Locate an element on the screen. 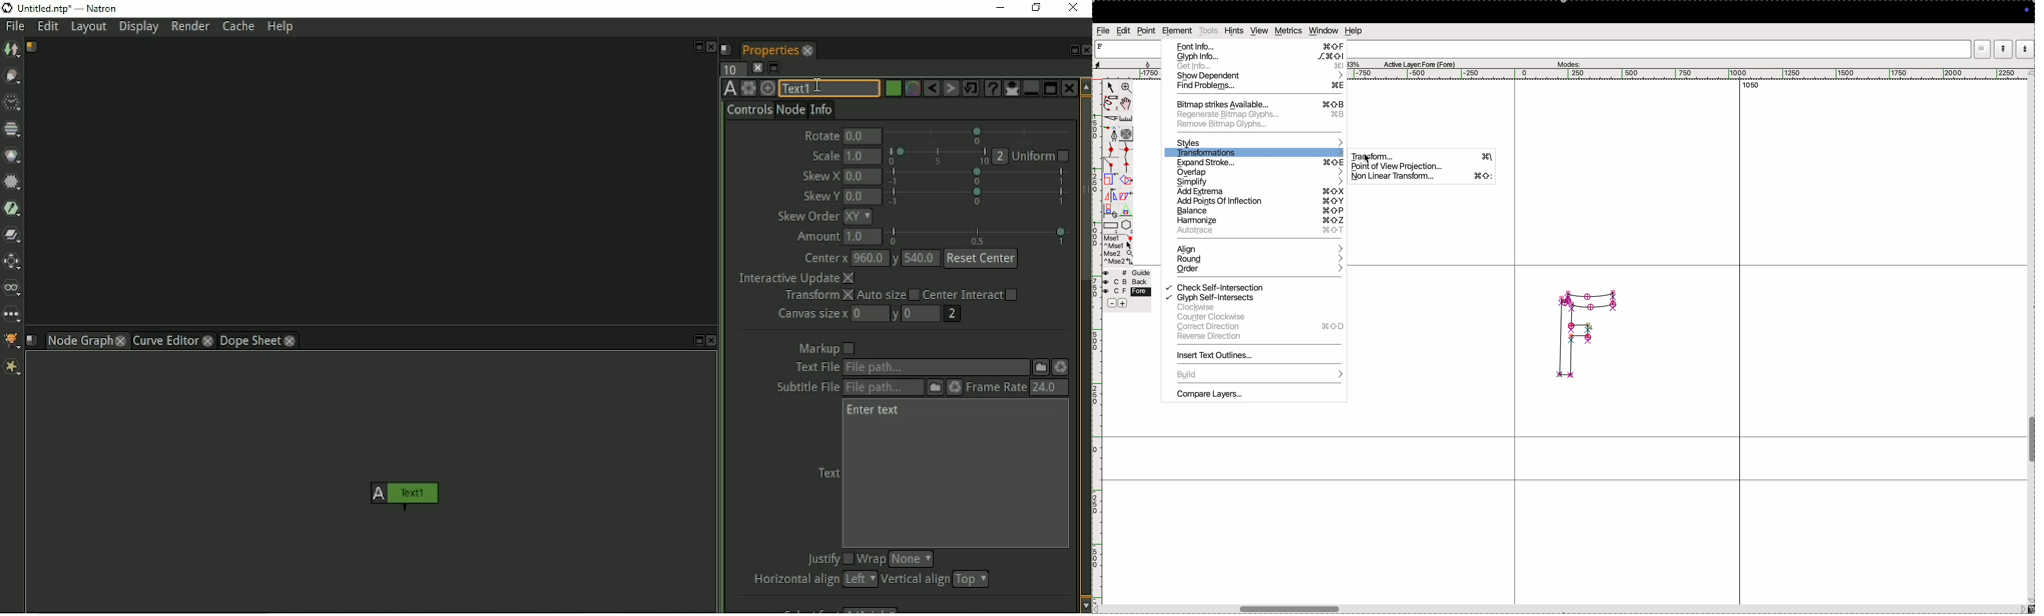 The height and width of the screenshot is (616, 2044). letter F is located at coordinates (1102, 46).